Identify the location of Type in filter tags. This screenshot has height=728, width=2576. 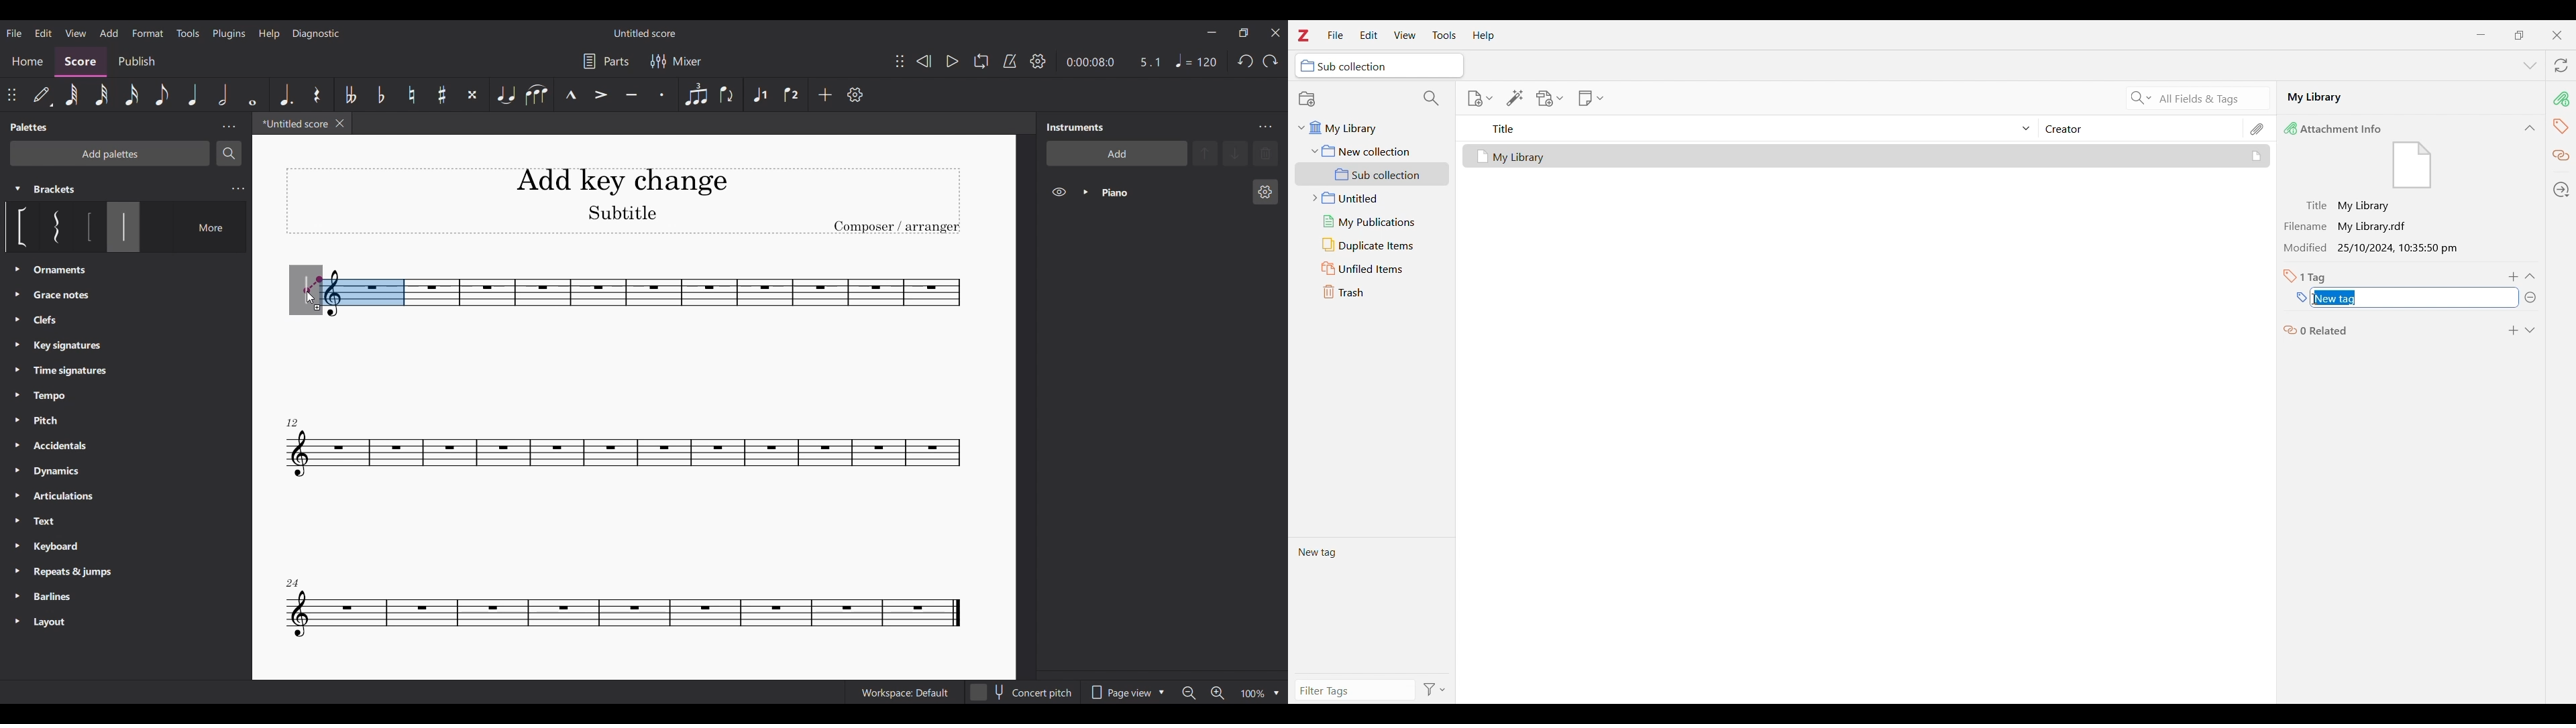
(1352, 692).